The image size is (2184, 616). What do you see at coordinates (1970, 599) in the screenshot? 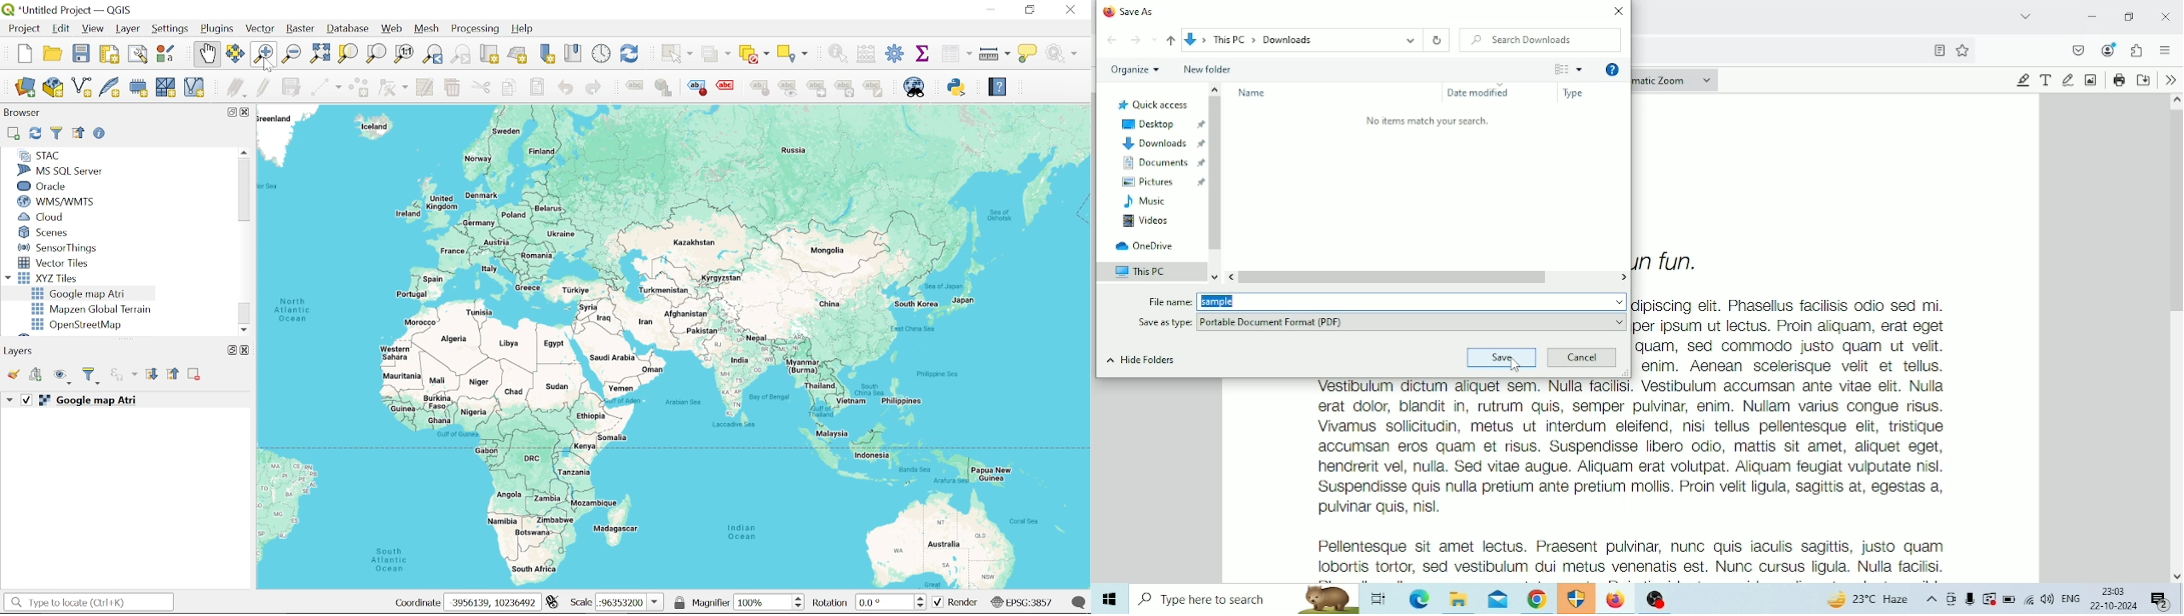
I see `Mic` at bounding box center [1970, 599].